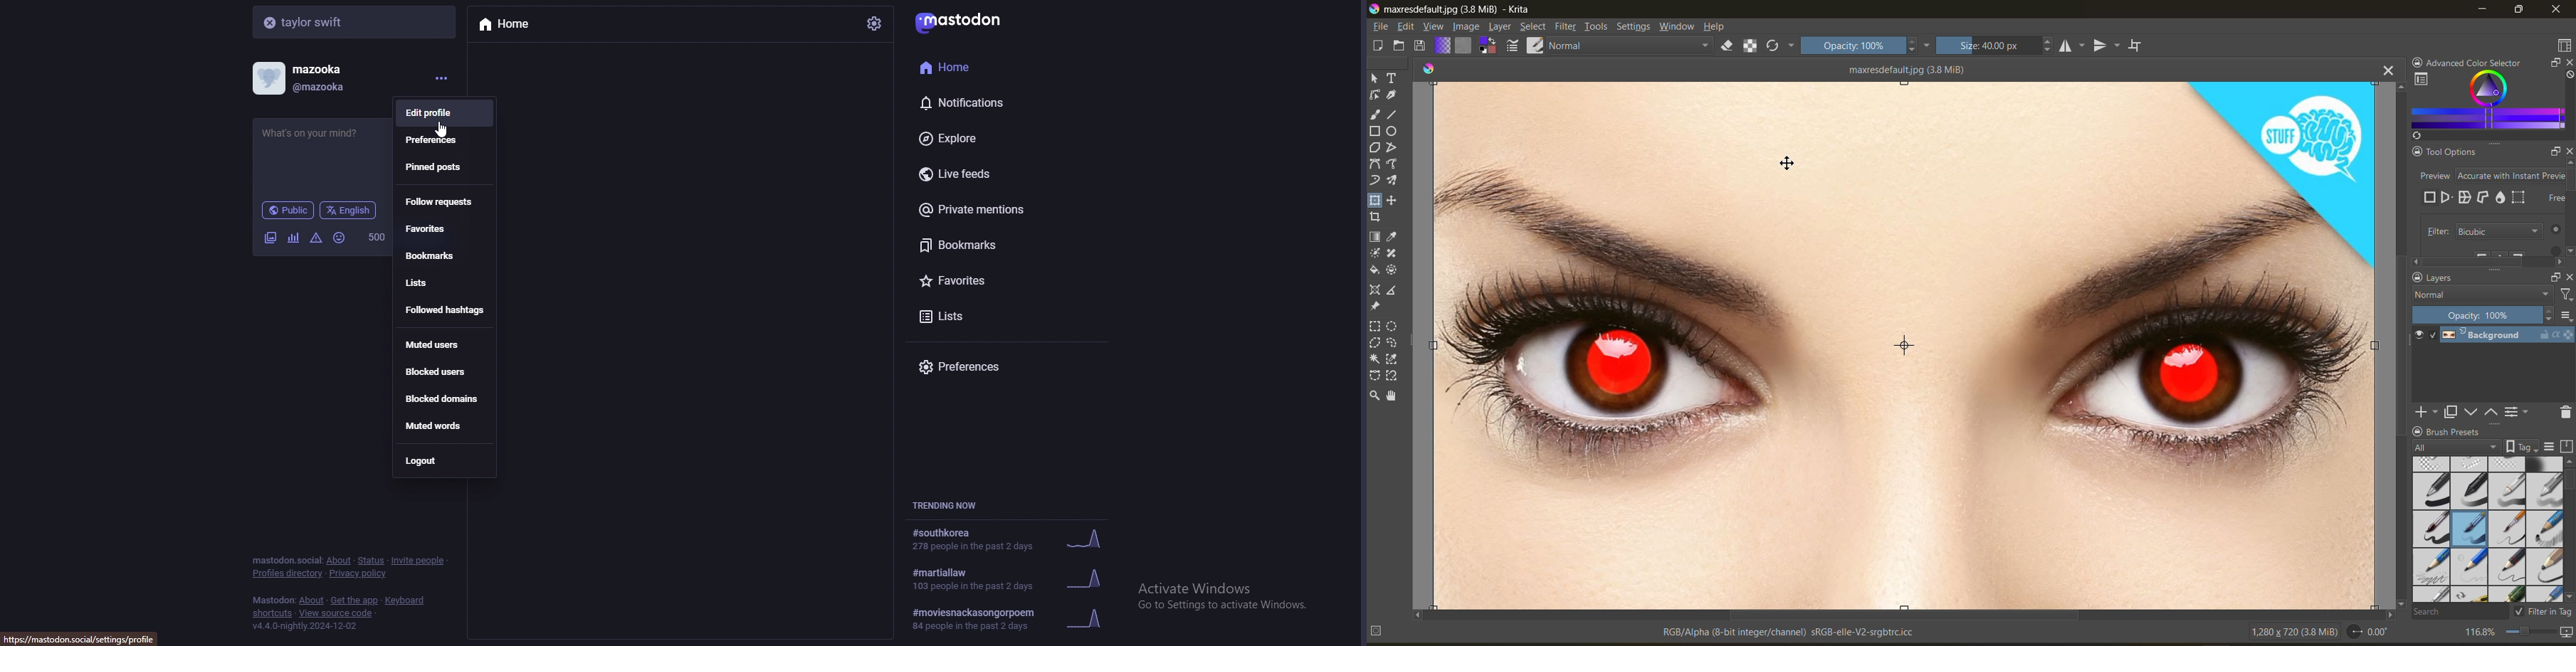 This screenshot has width=2576, height=672. What do you see at coordinates (2451, 412) in the screenshot?
I see `duplicate layer or mask` at bounding box center [2451, 412].